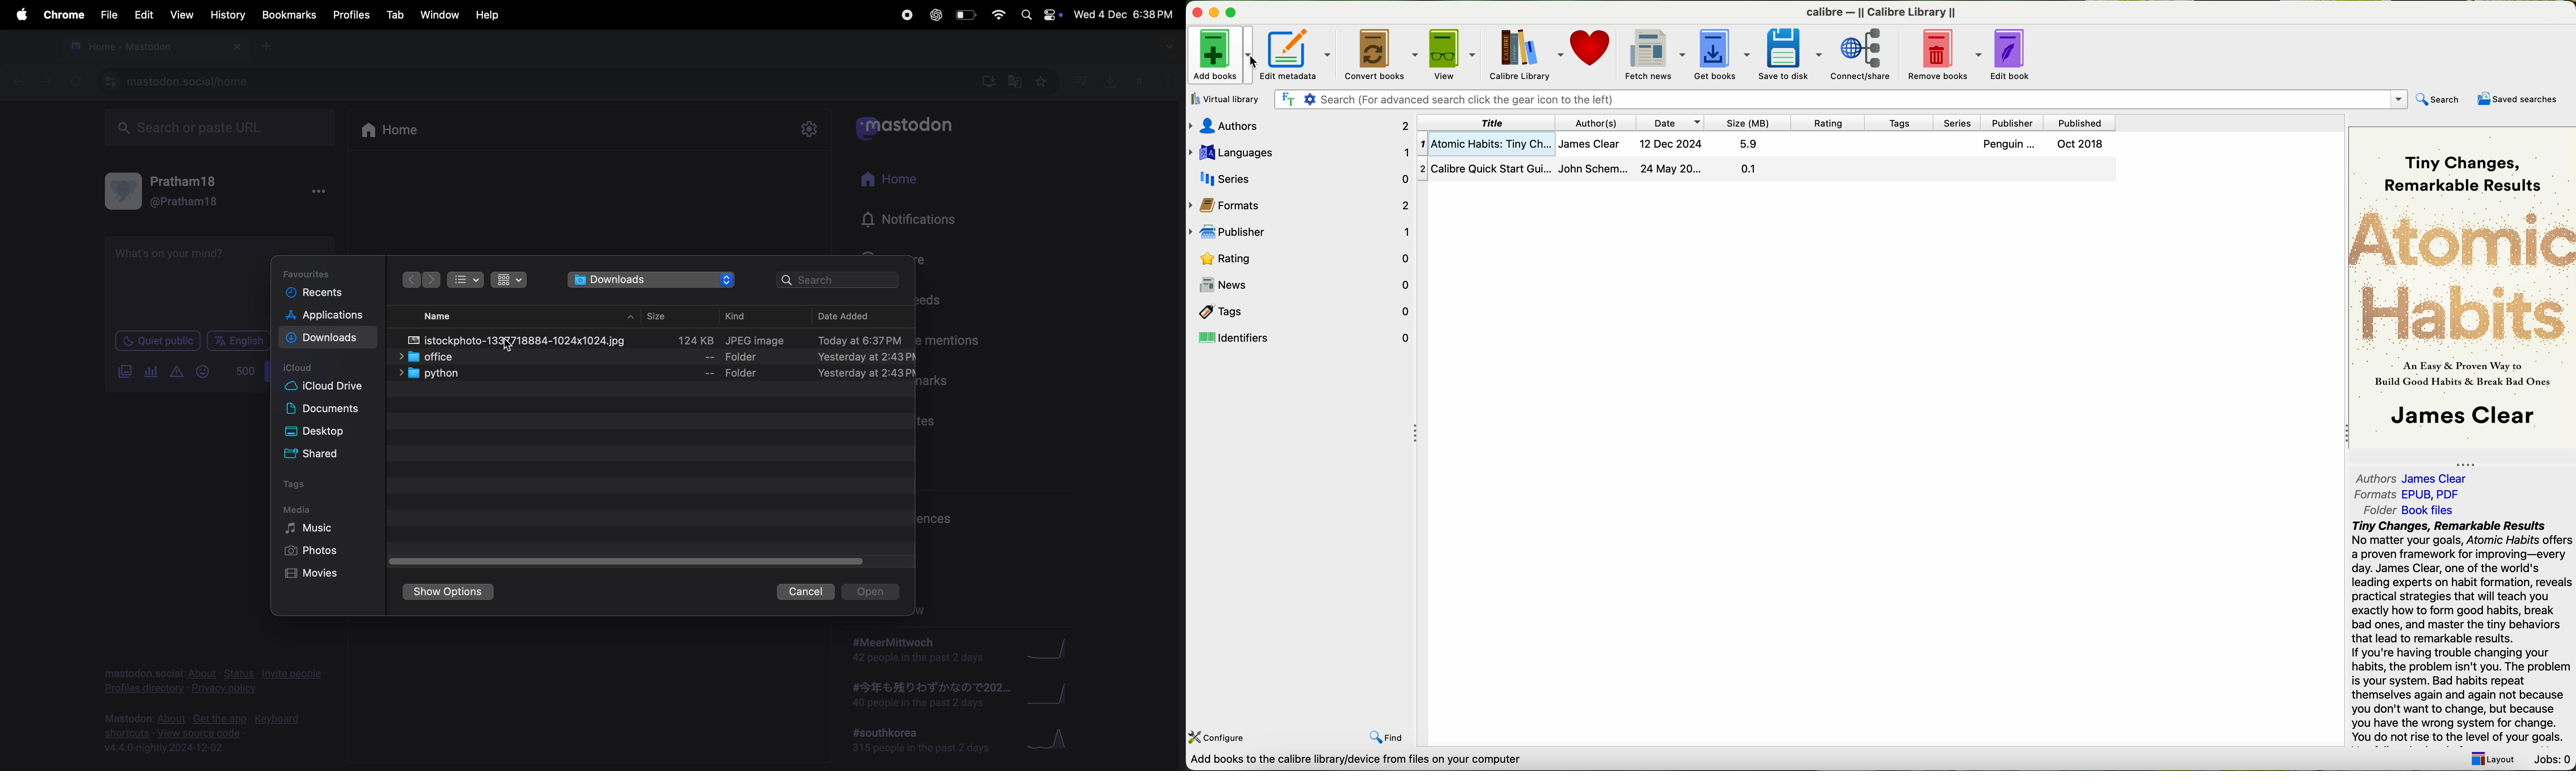 This screenshot has width=2576, height=784. I want to click on shared, so click(334, 454).